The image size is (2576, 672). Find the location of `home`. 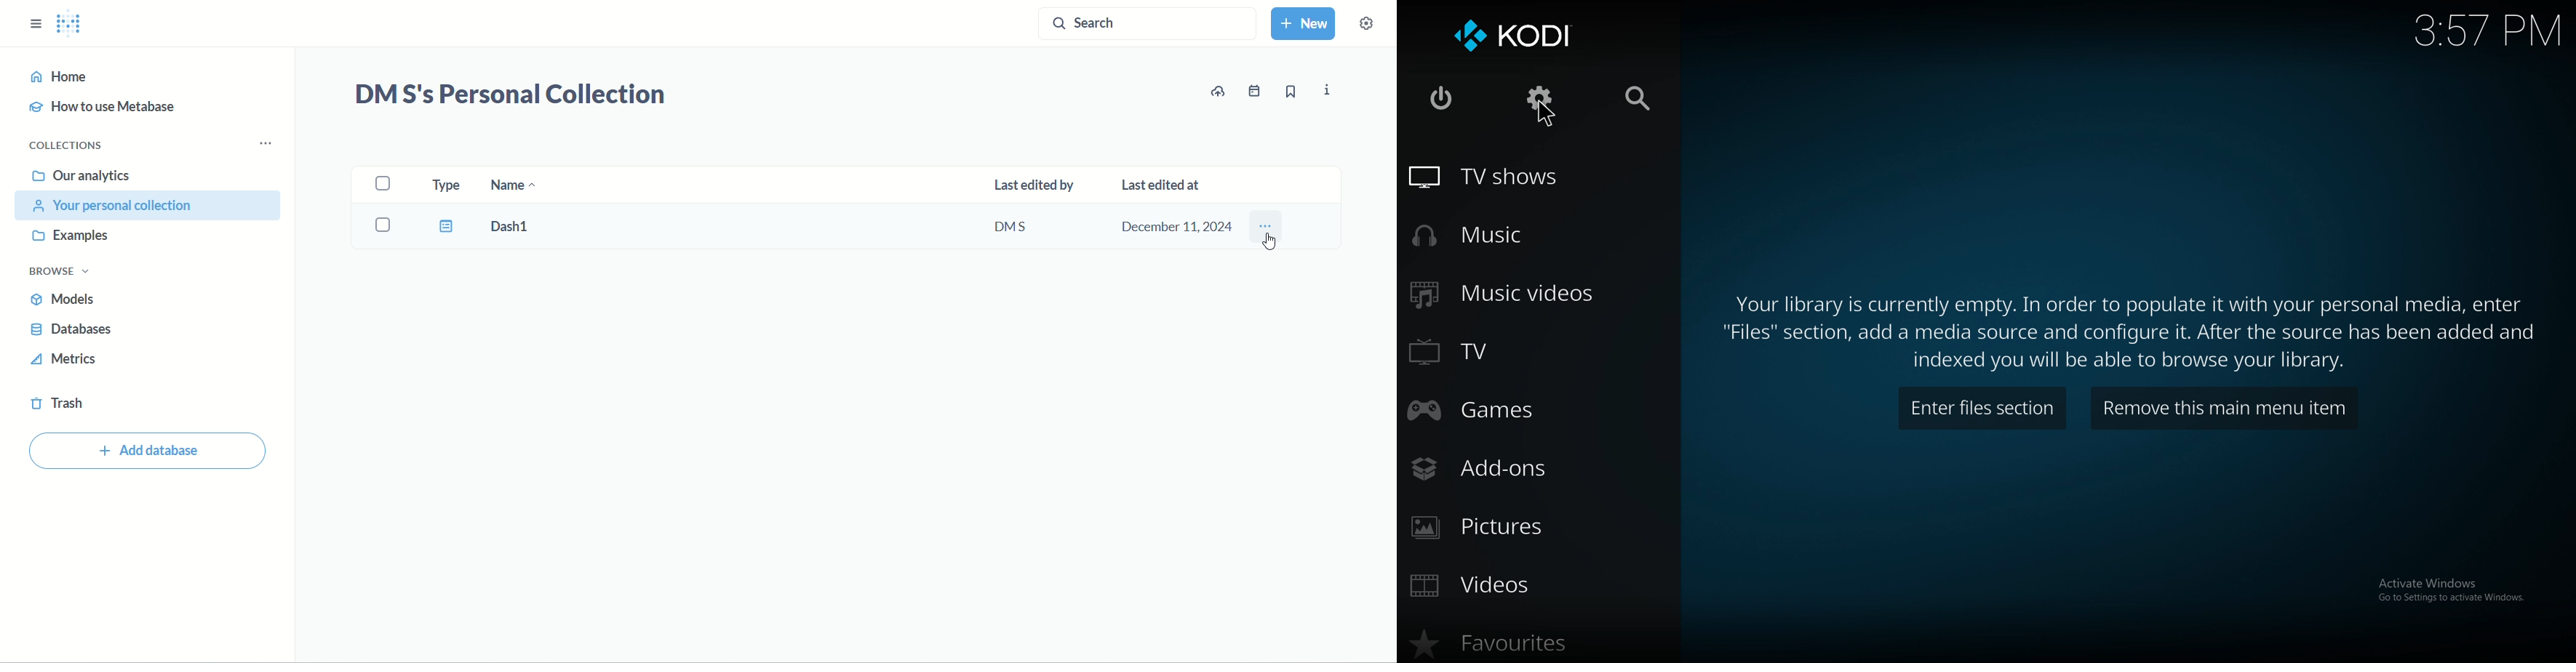

home is located at coordinates (143, 77).